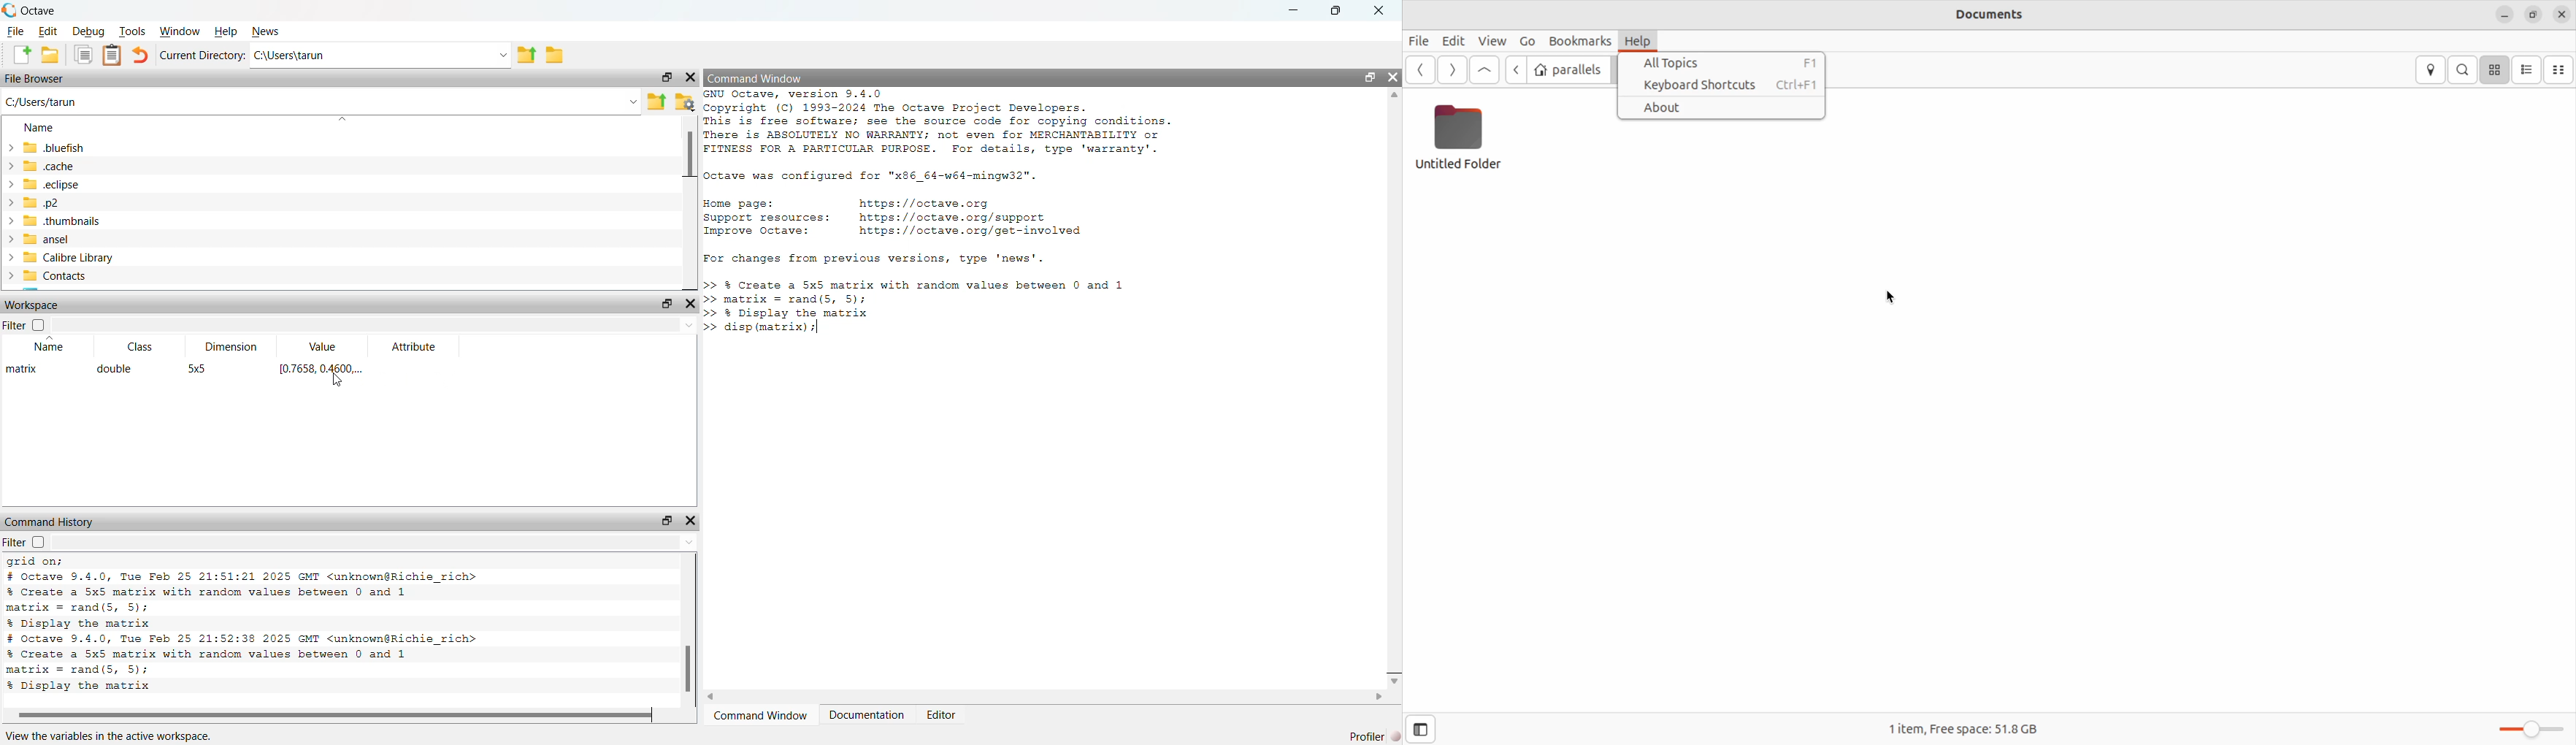 The width and height of the screenshot is (2576, 756). What do you see at coordinates (324, 370) in the screenshot?
I see `[0.7658, 0.4600...` at bounding box center [324, 370].